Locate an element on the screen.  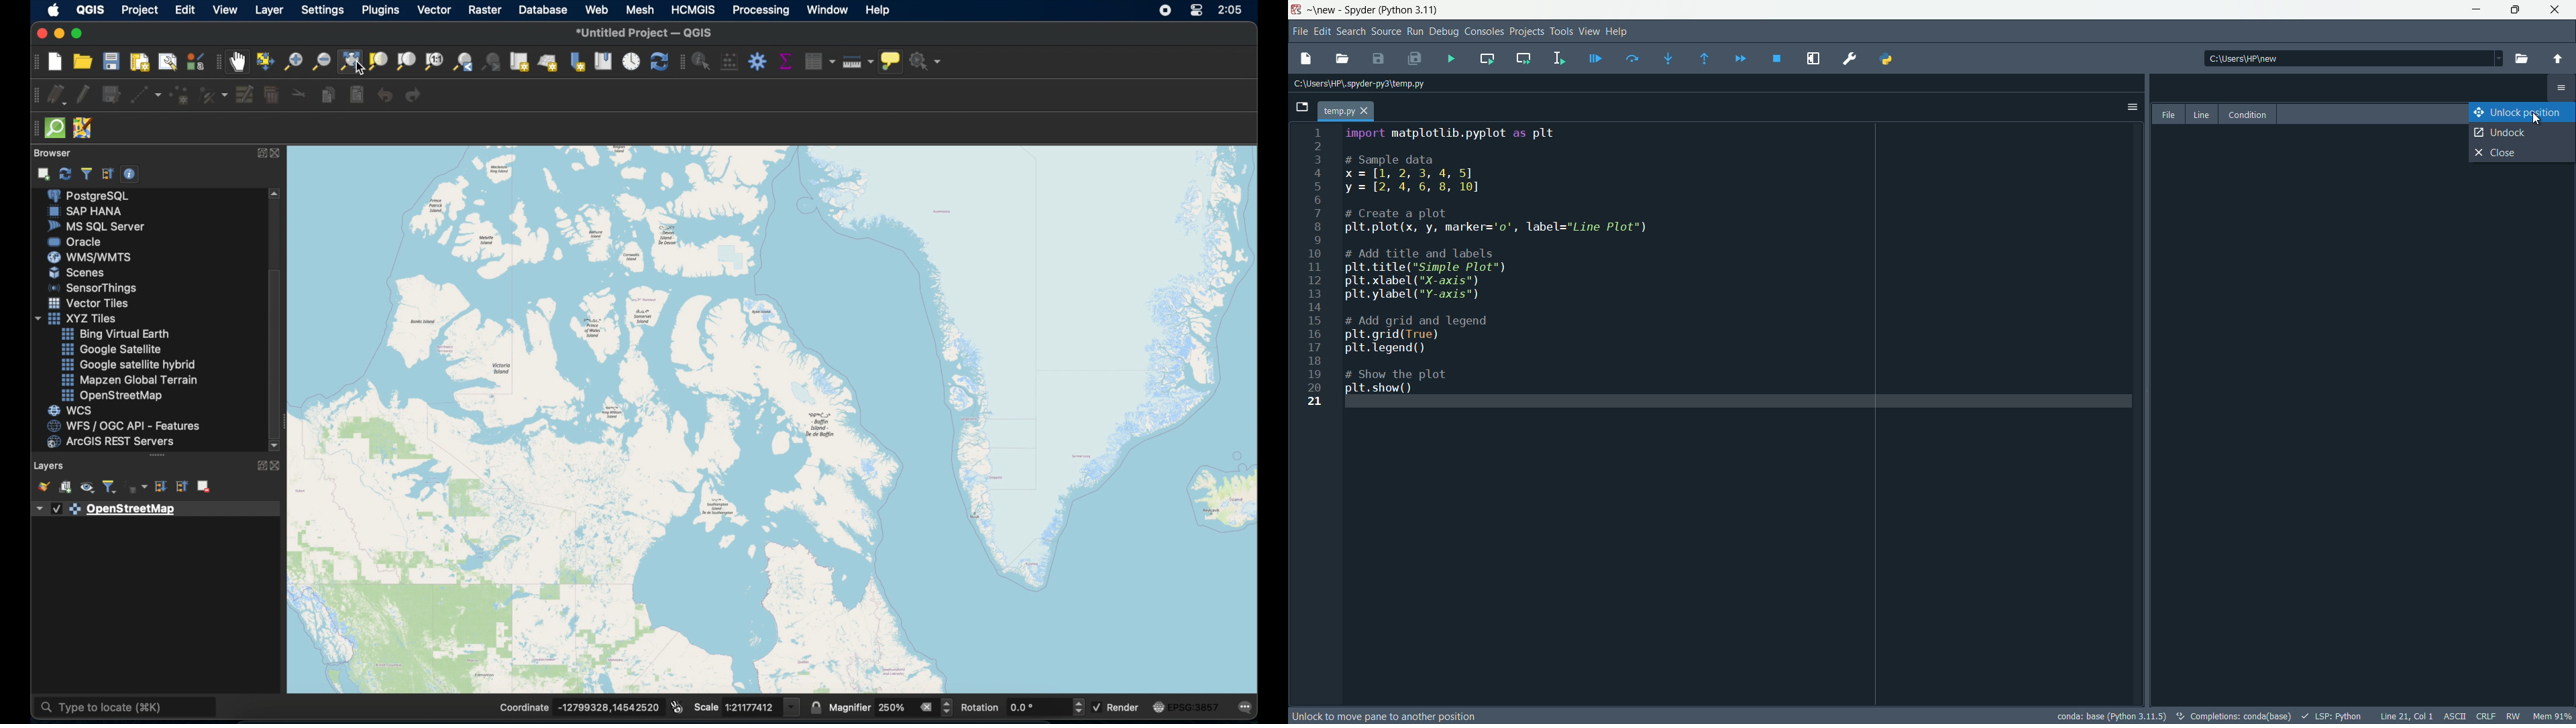
run menu is located at coordinates (1413, 32).